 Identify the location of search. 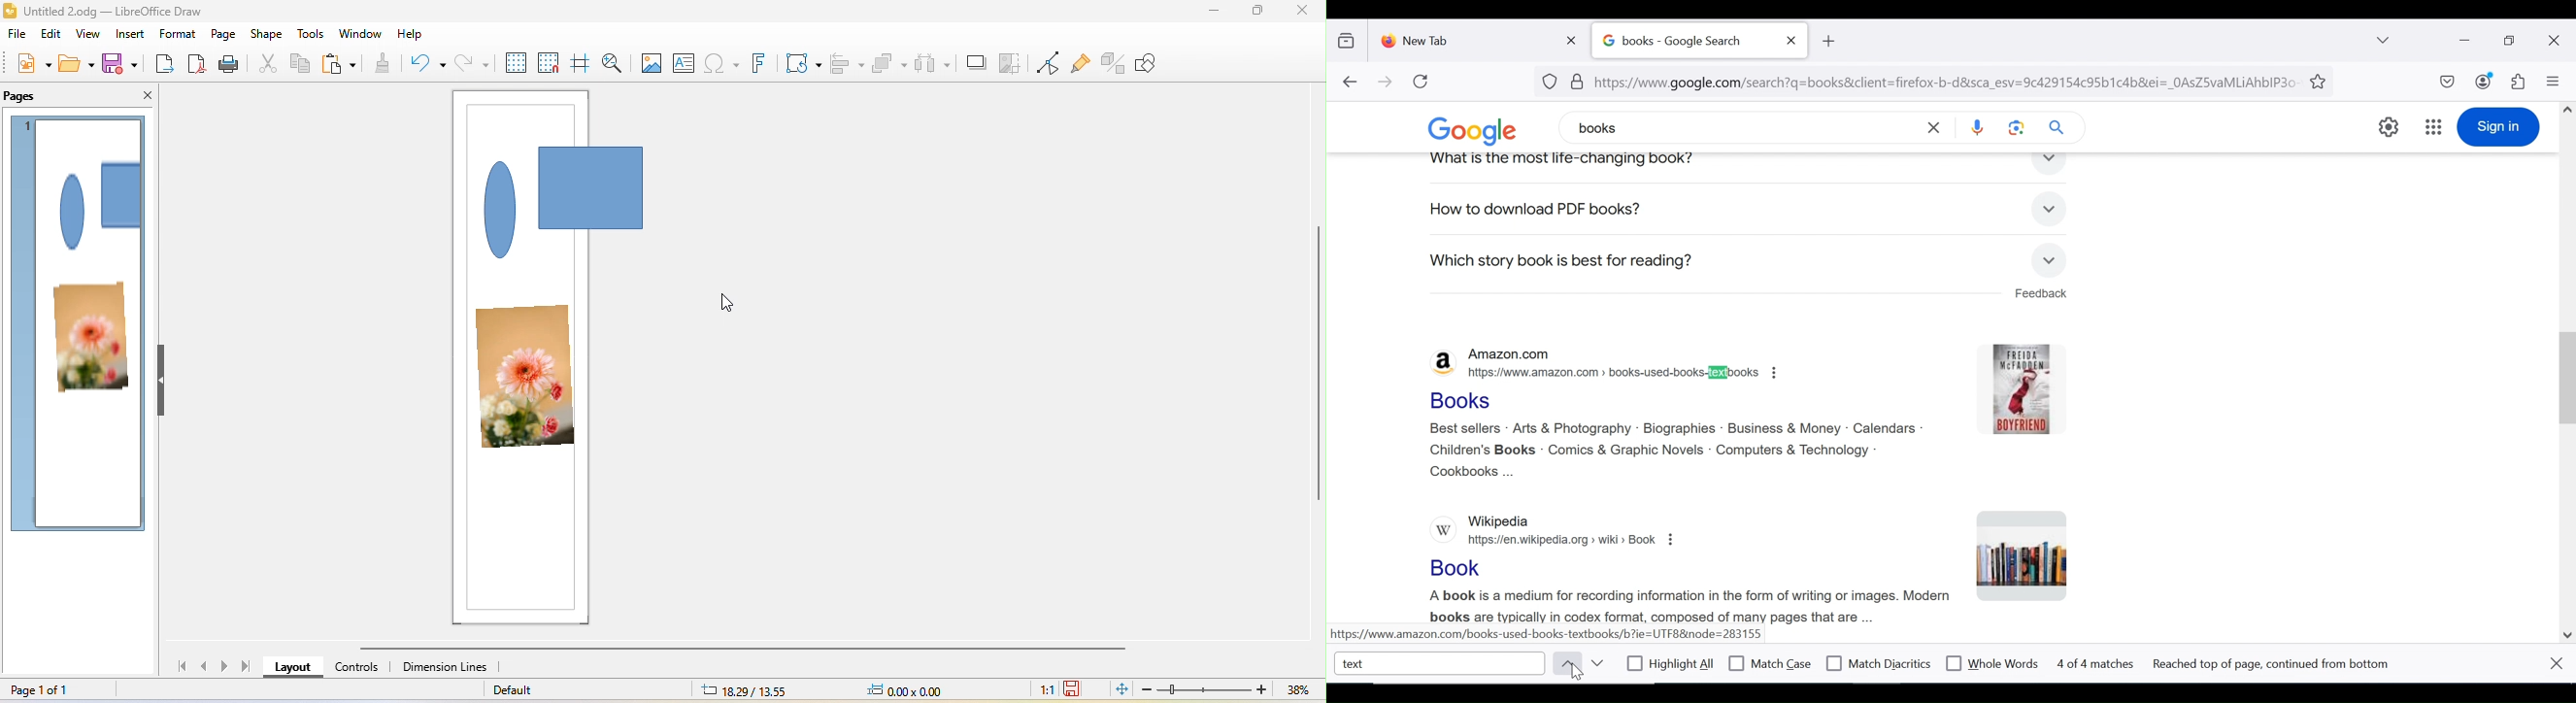
(2059, 127).